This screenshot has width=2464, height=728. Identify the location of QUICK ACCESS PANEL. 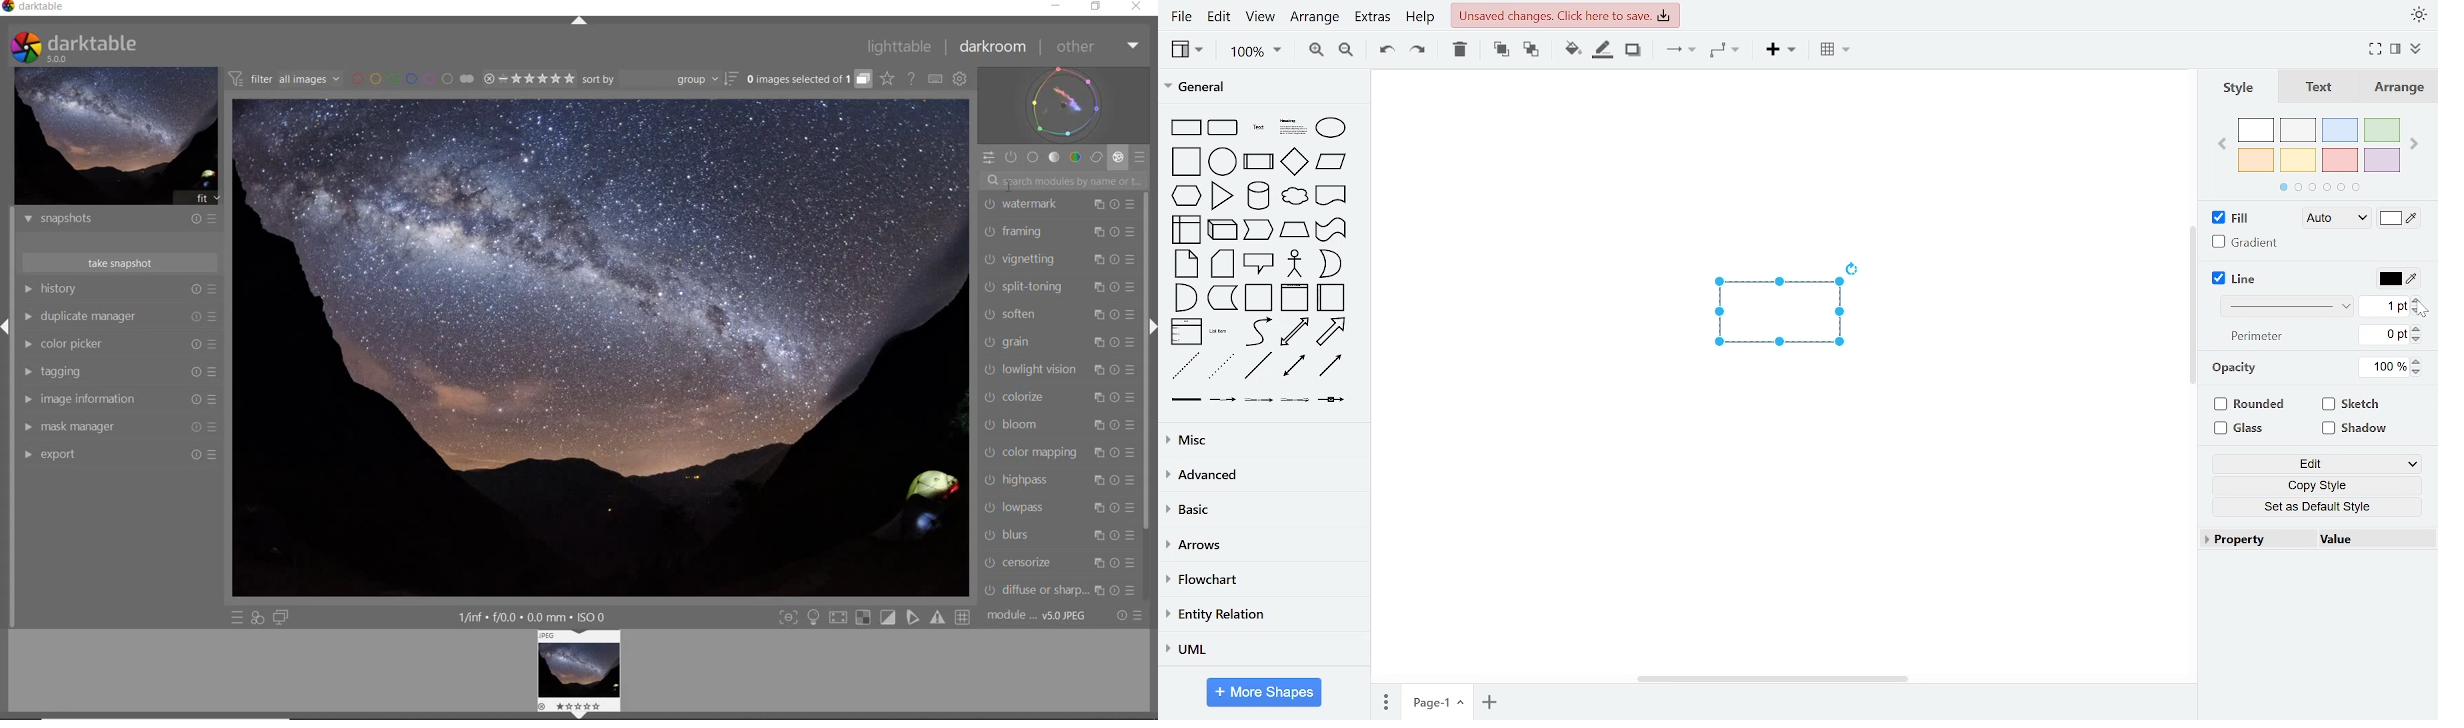
(992, 159).